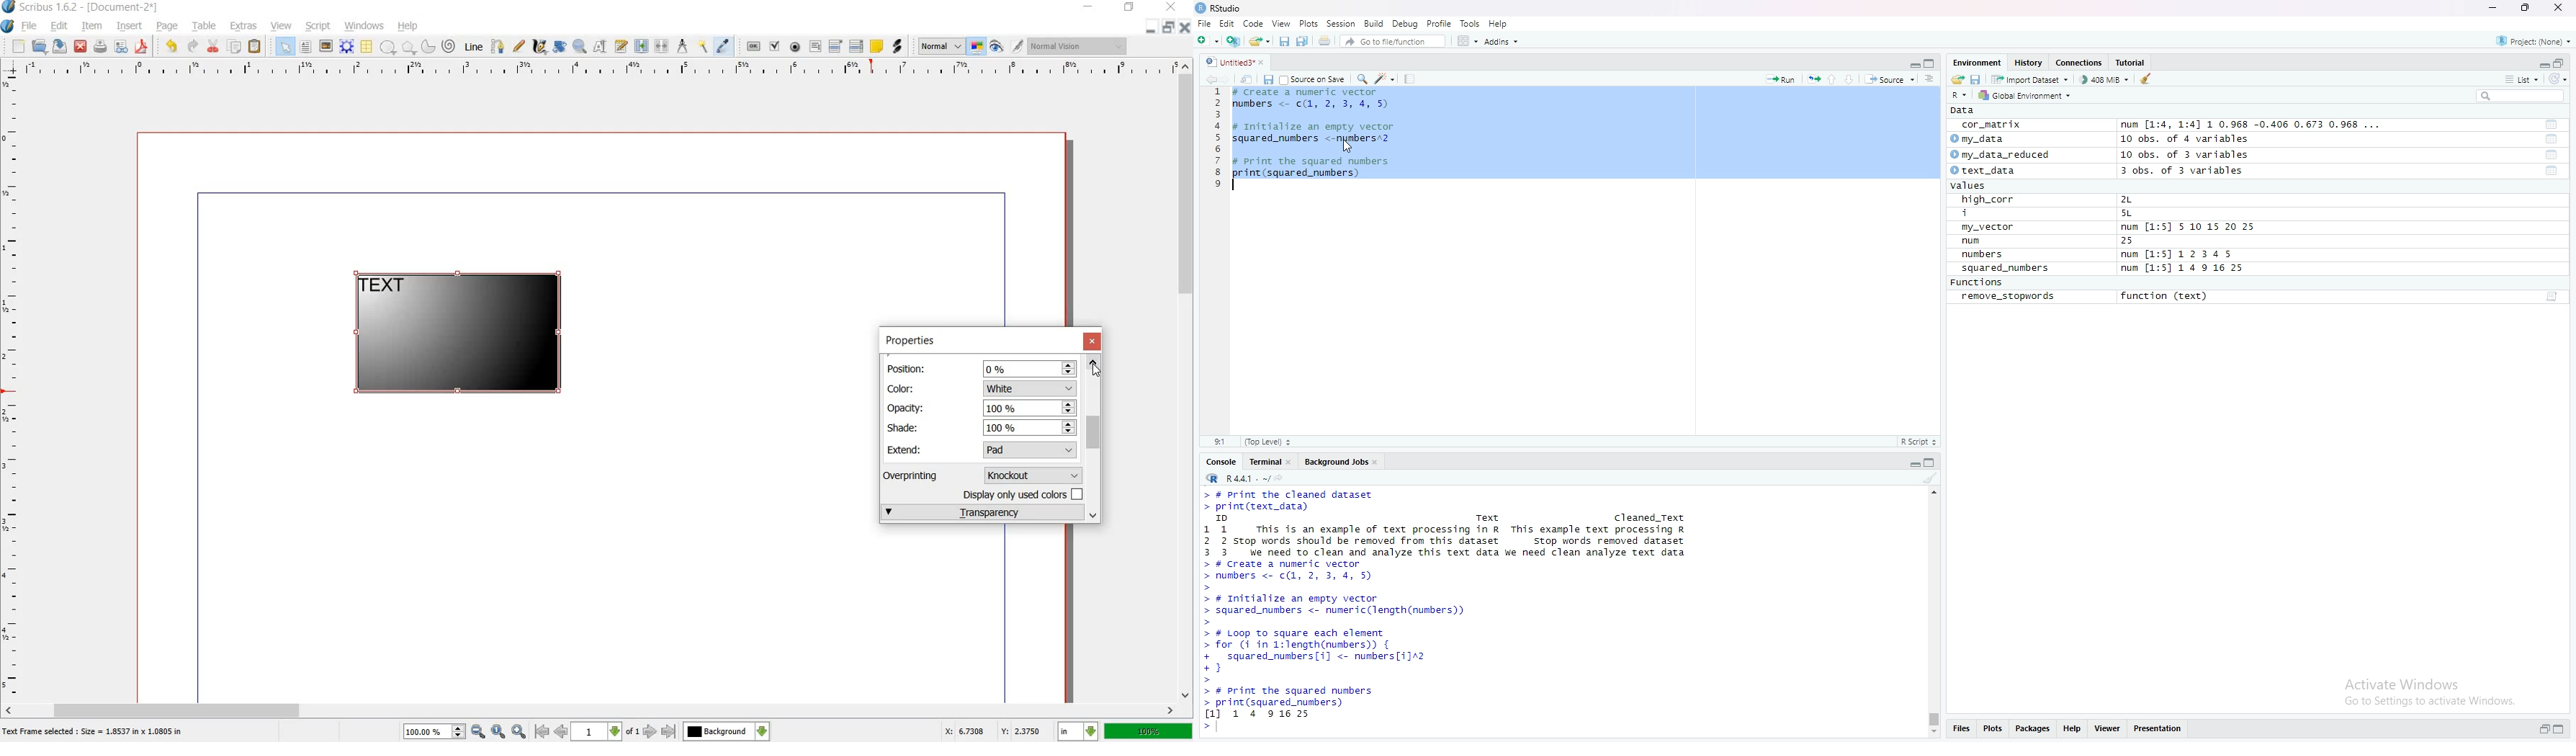  I want to click on Background, so click(727, 731).